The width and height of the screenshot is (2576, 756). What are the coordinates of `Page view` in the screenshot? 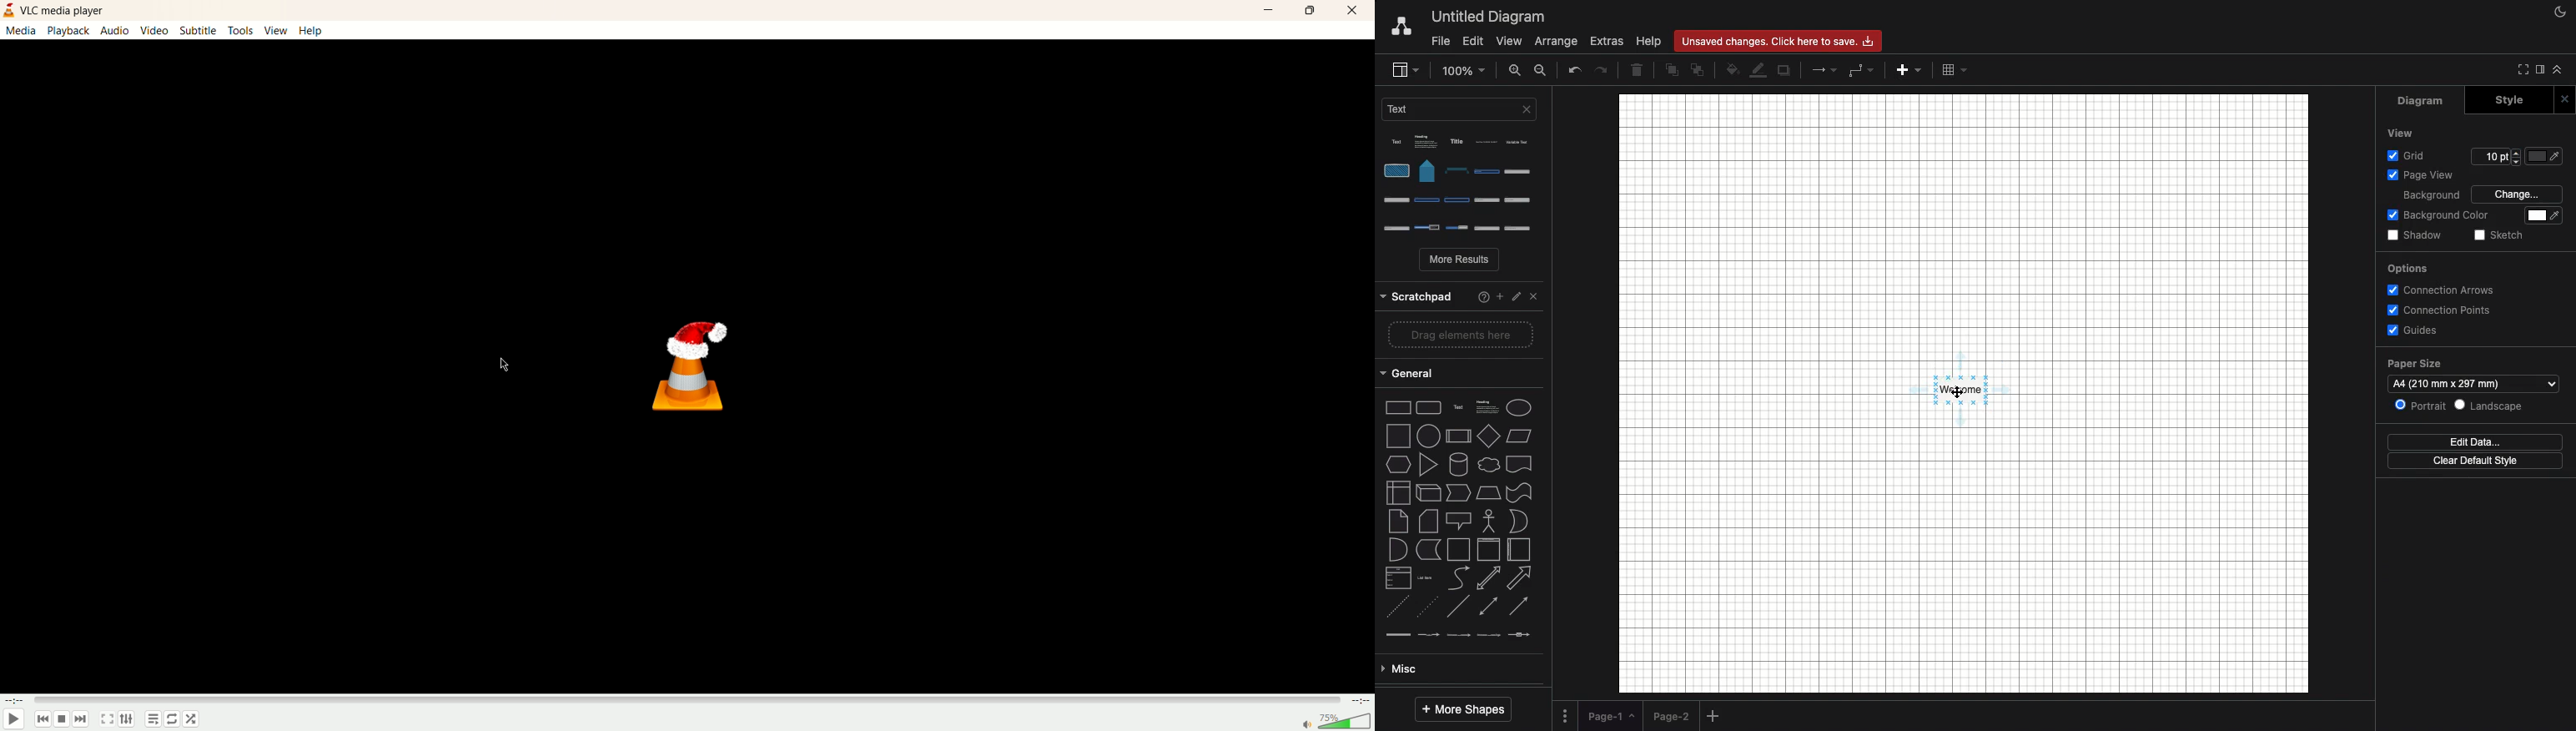 It's located at (2463, 175).